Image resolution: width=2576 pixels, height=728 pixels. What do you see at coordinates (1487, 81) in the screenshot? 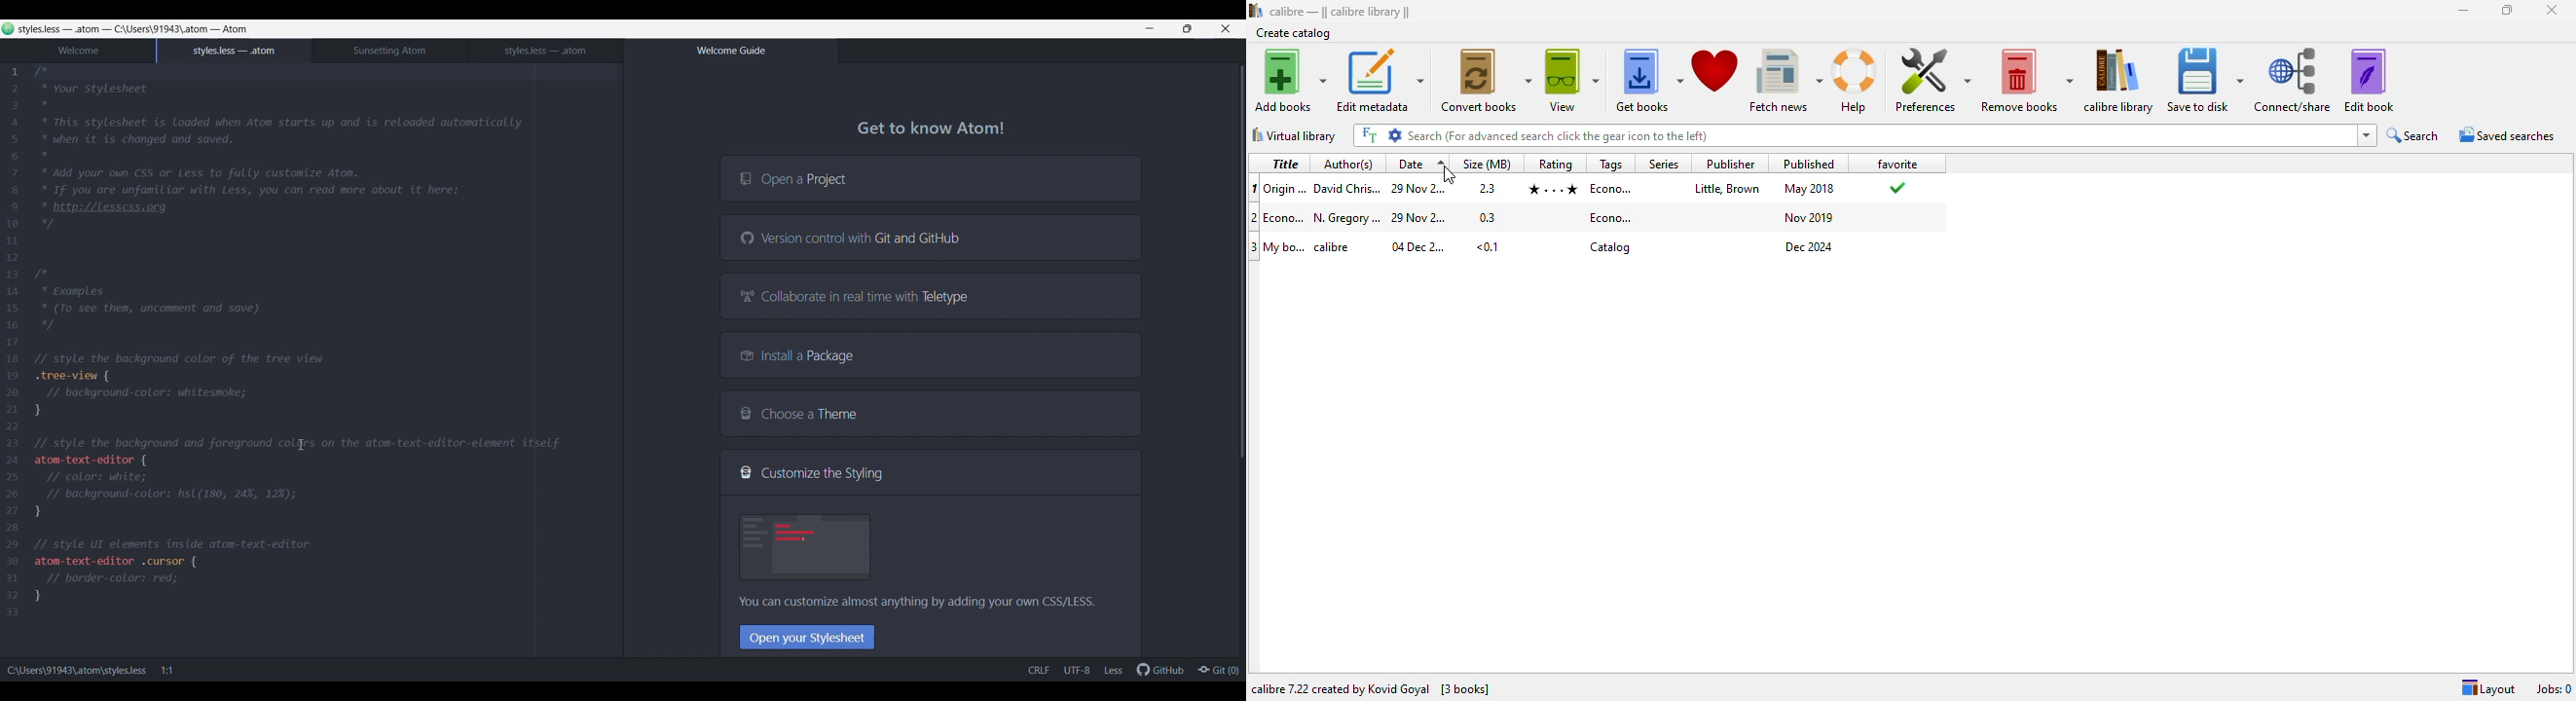
I see `convert books` at bounding box center [1487, 81].